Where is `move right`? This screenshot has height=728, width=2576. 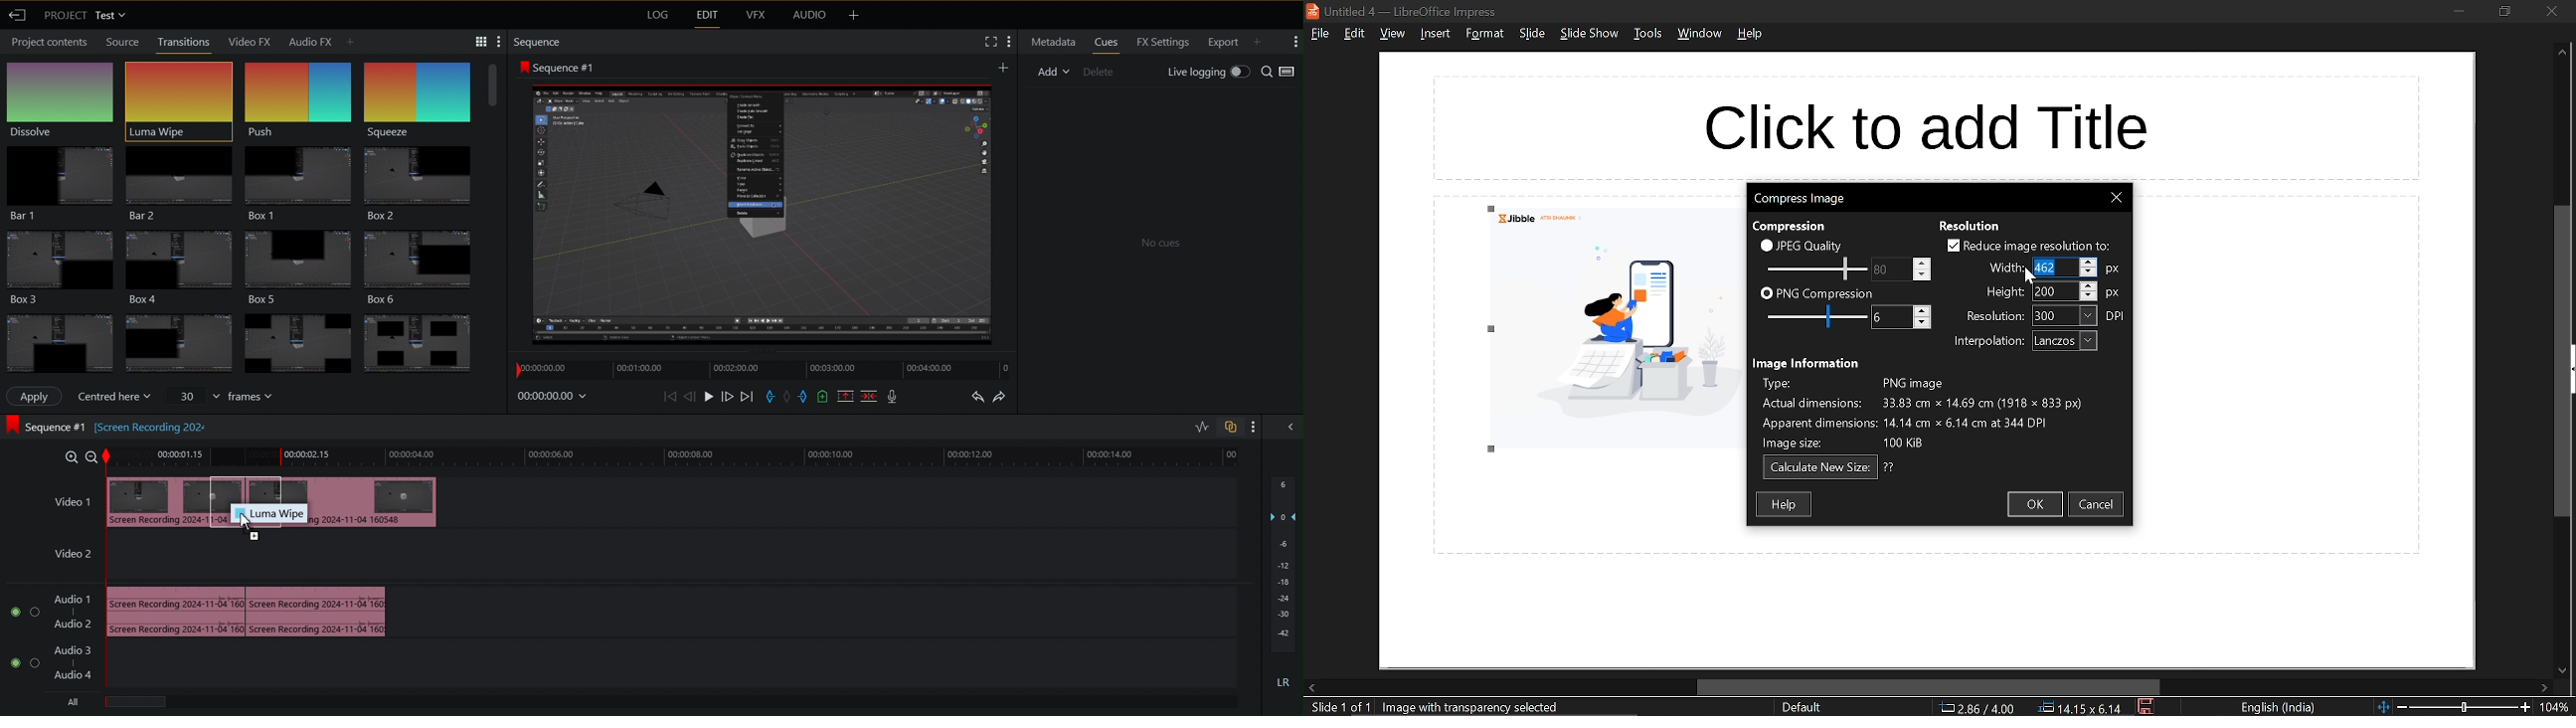 move right is located at coordinates (2544, 689).